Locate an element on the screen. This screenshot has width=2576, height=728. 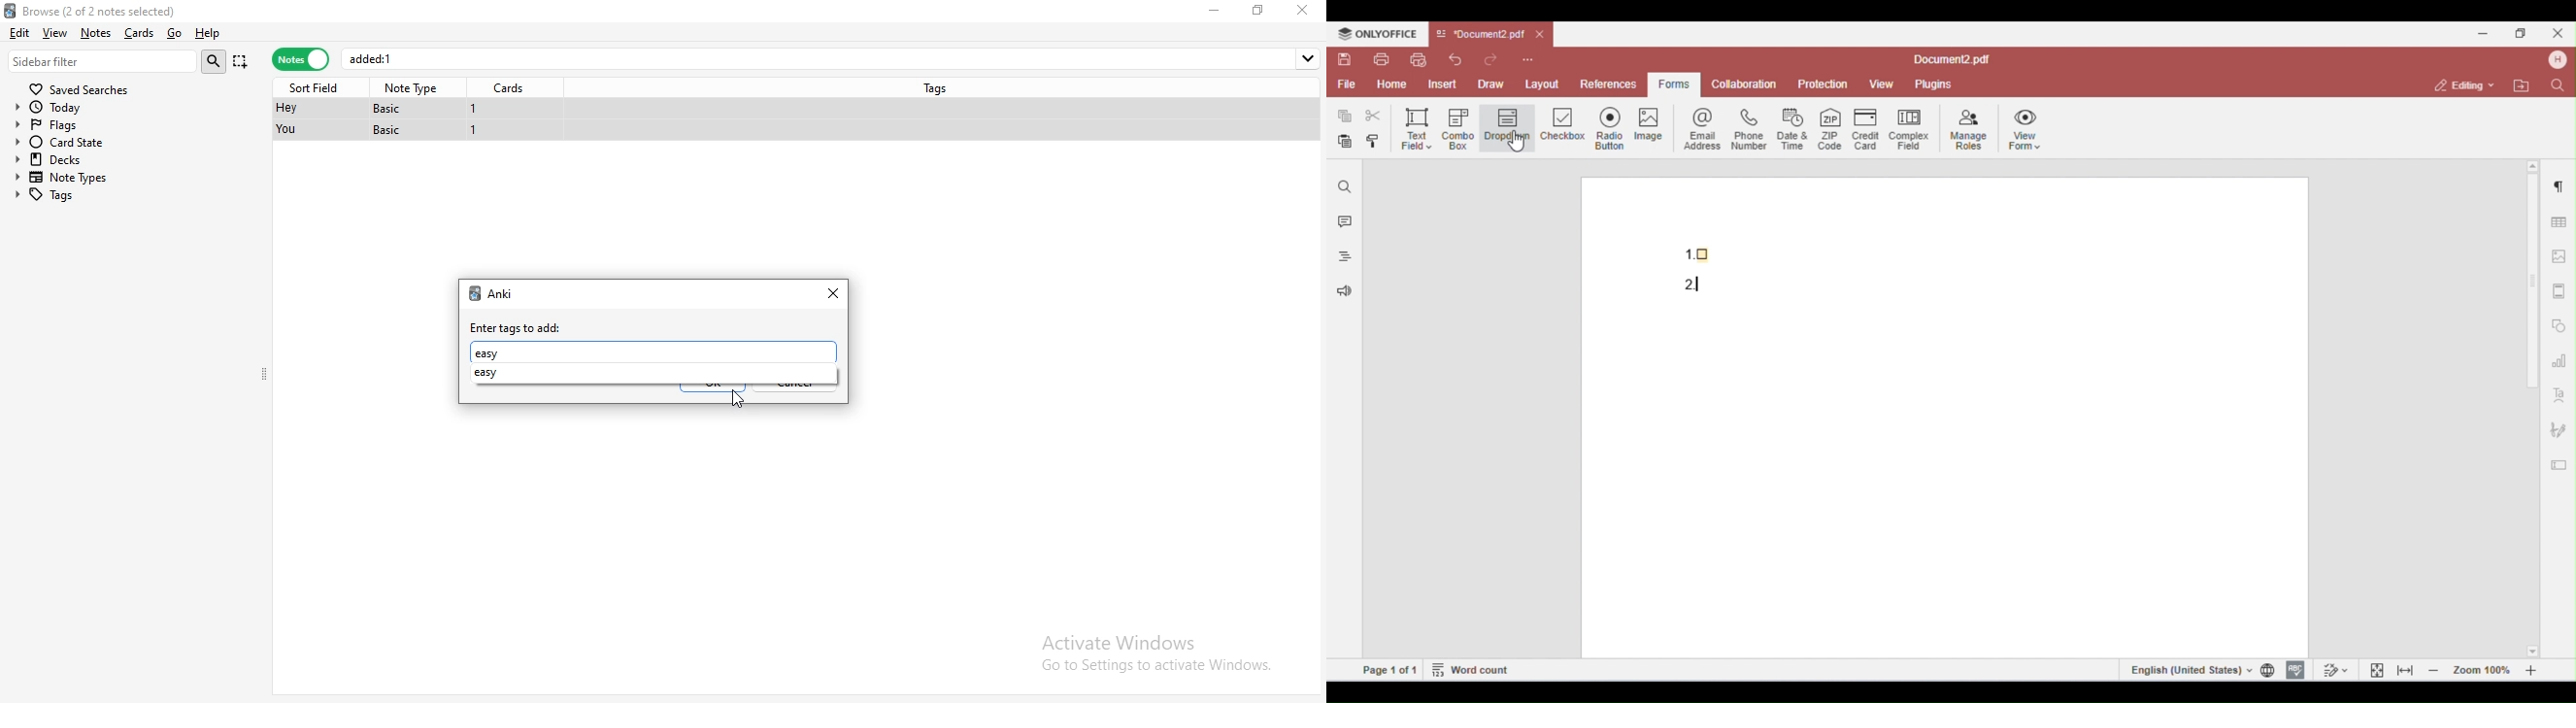
notes is located at coordinates (95, 33).